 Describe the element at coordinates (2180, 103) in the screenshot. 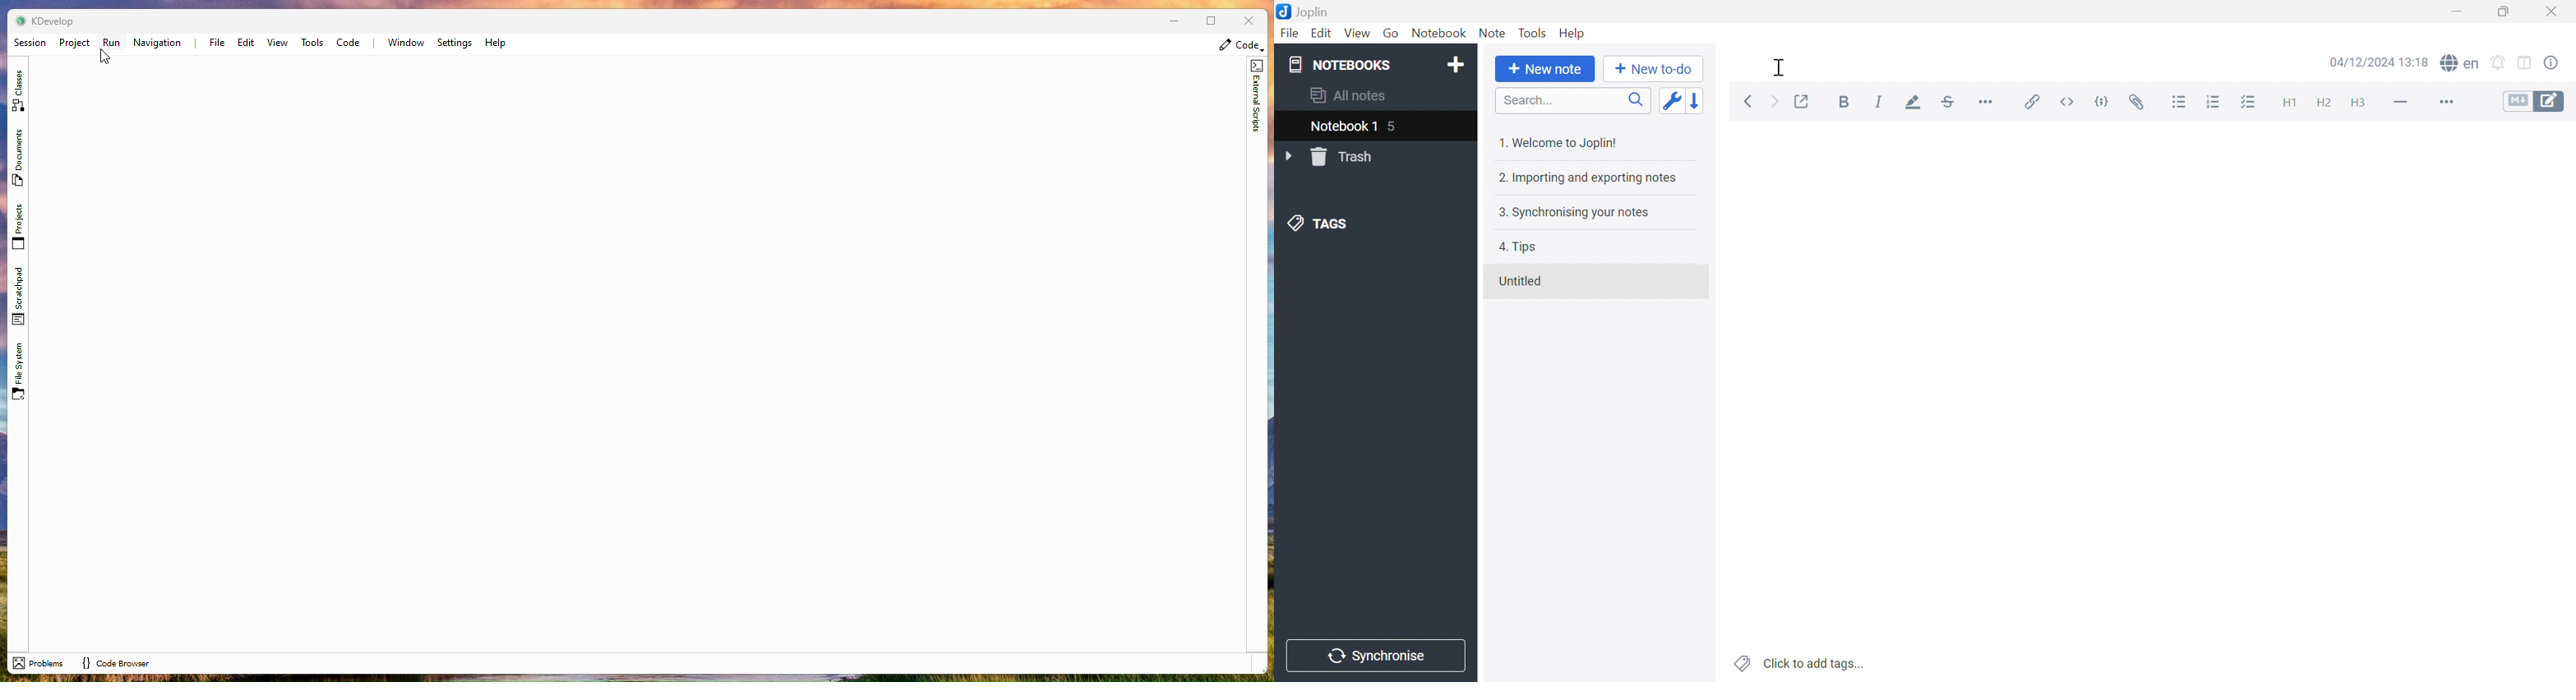

I see `Bulleted list` at that location.